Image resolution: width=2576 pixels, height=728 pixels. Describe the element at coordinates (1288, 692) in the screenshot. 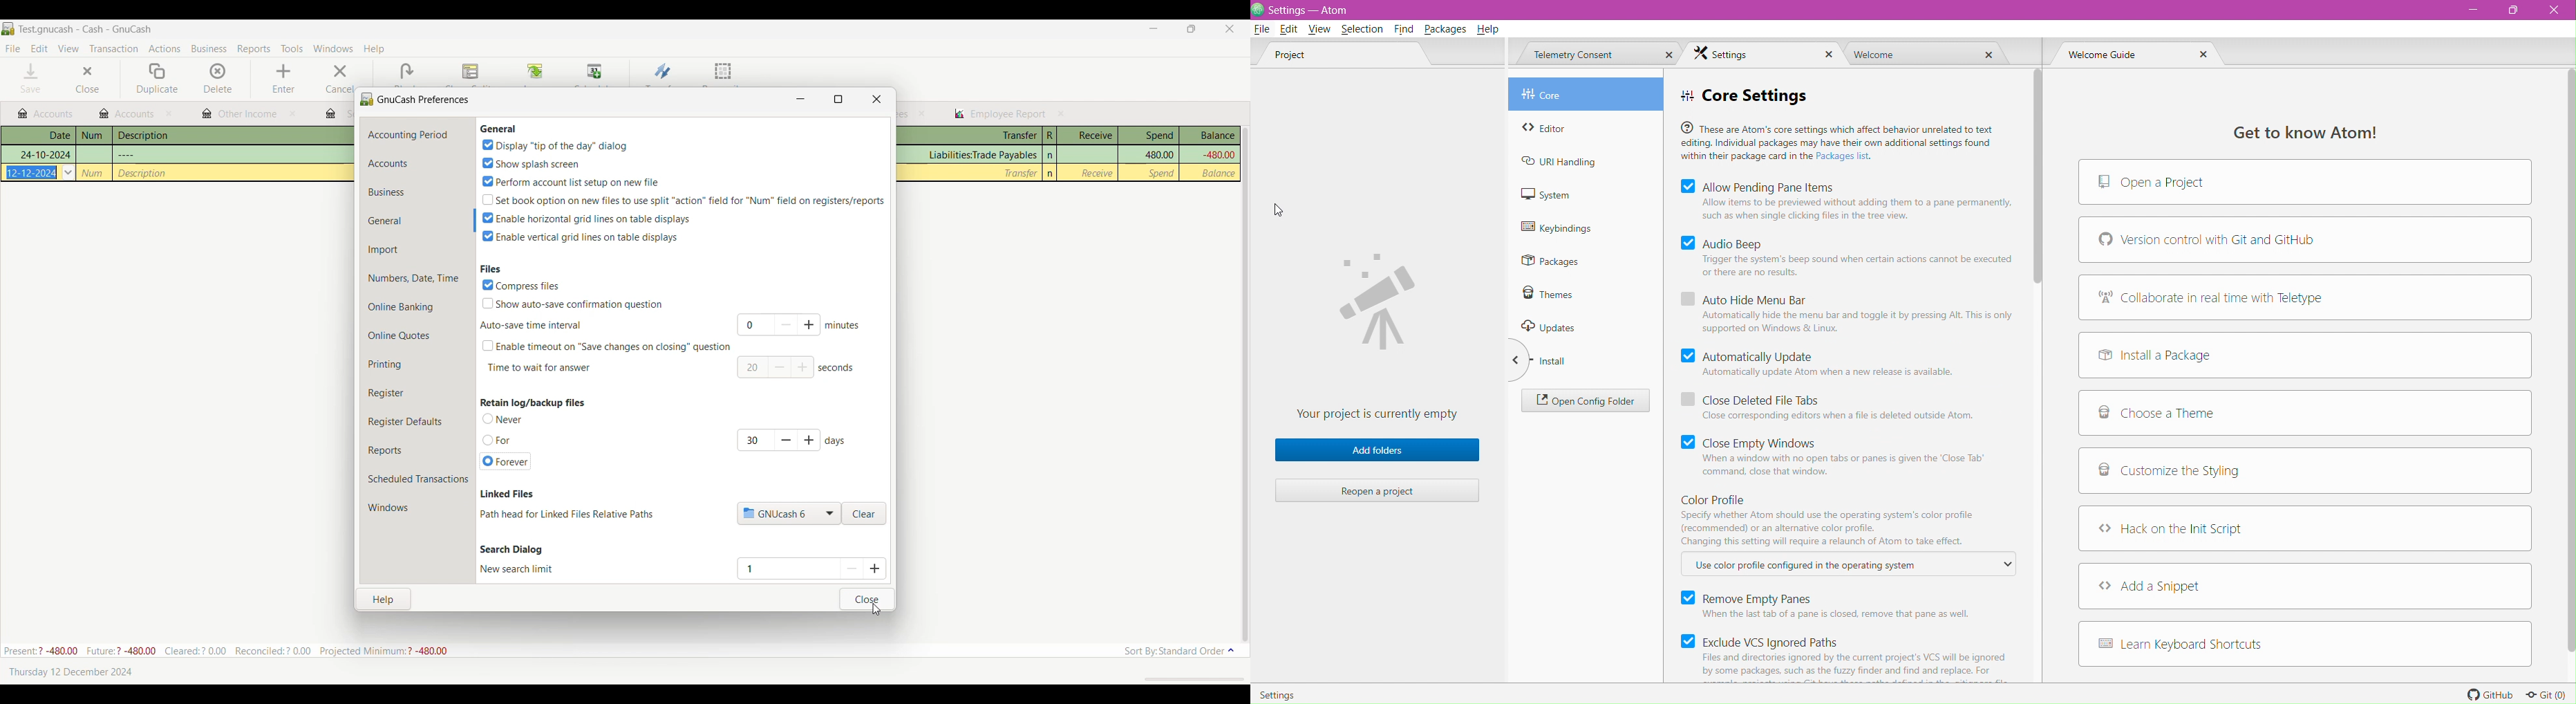

I see `Settings` at that location.